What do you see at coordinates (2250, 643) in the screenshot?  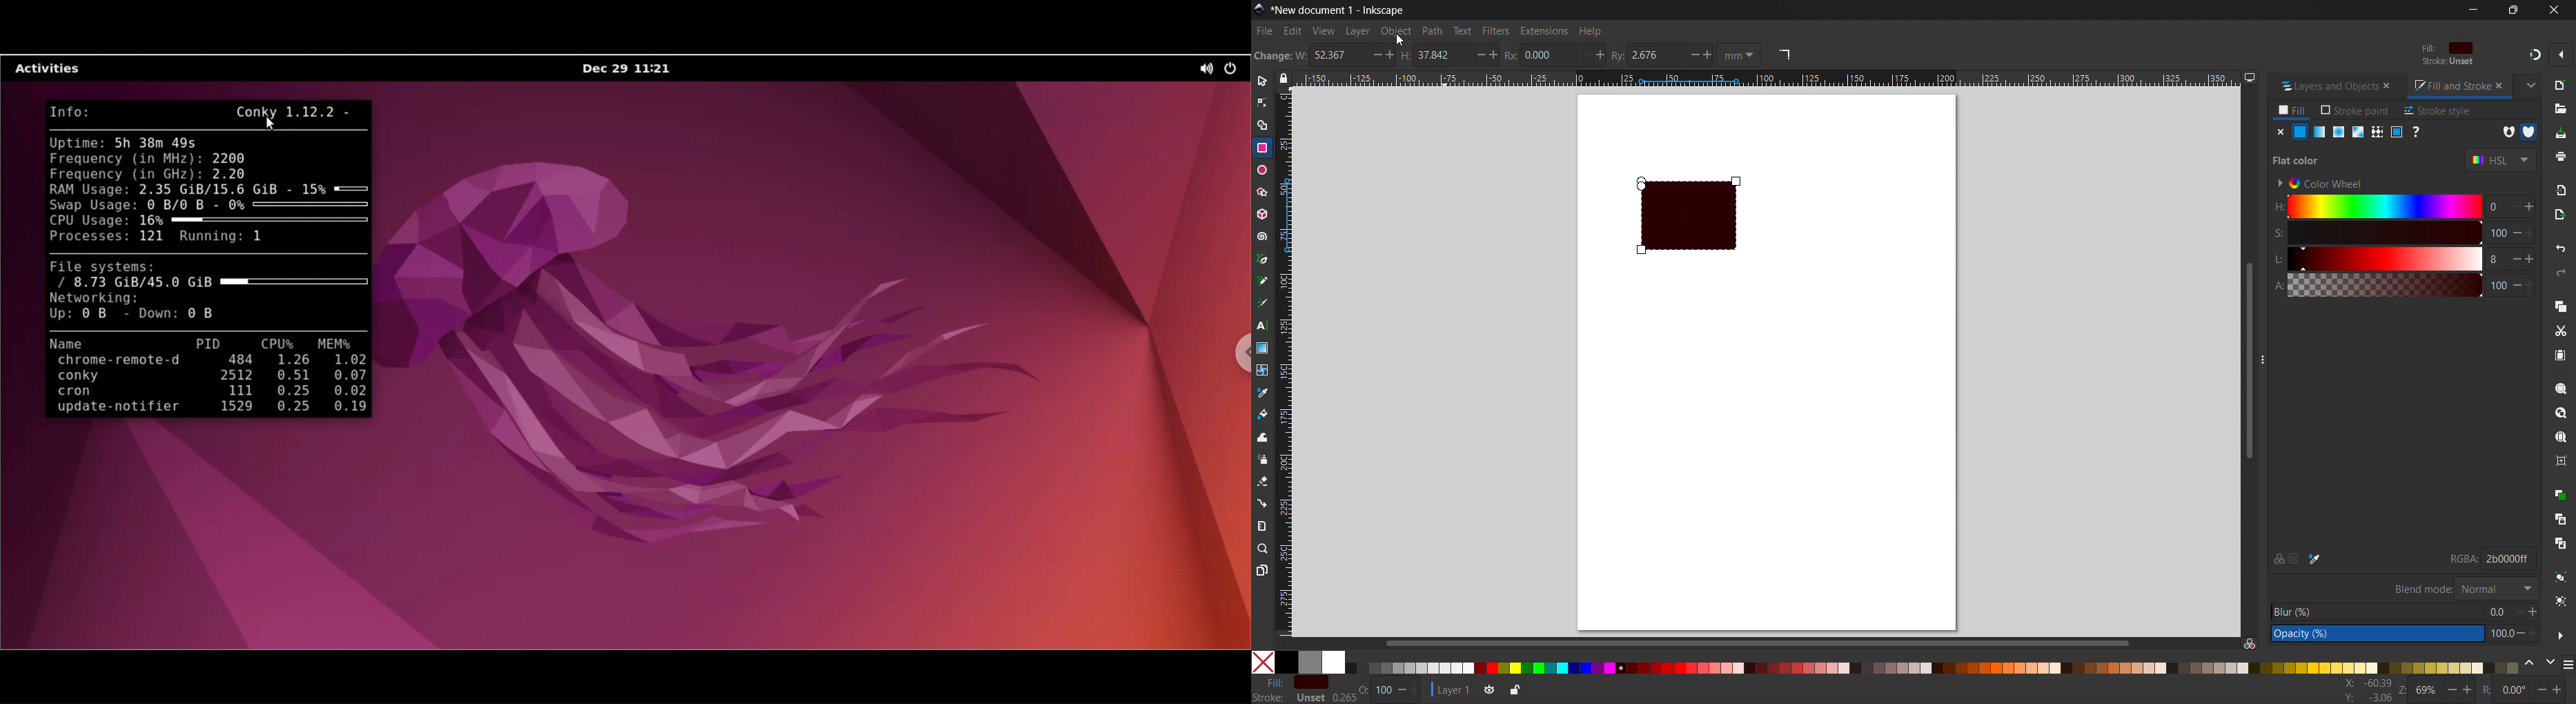 I see `Color managed mode` at bounding box center [2250, 643].